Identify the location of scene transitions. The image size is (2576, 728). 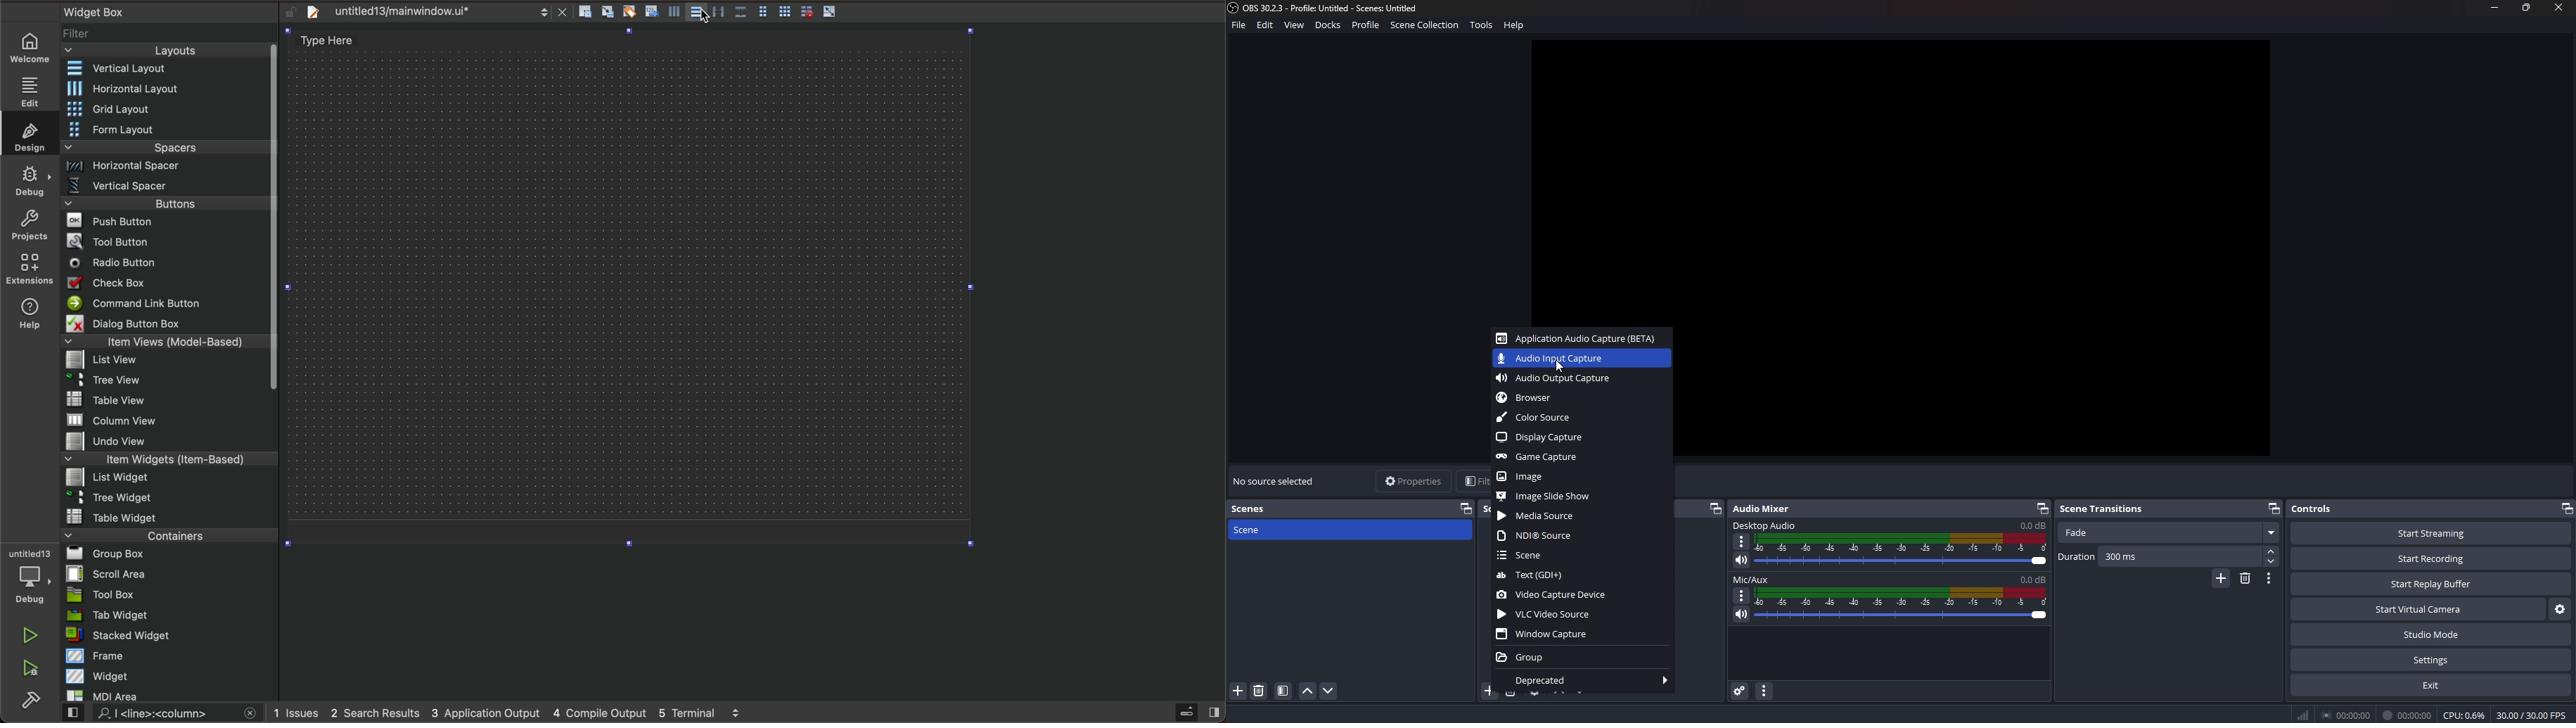
(2105, 508).